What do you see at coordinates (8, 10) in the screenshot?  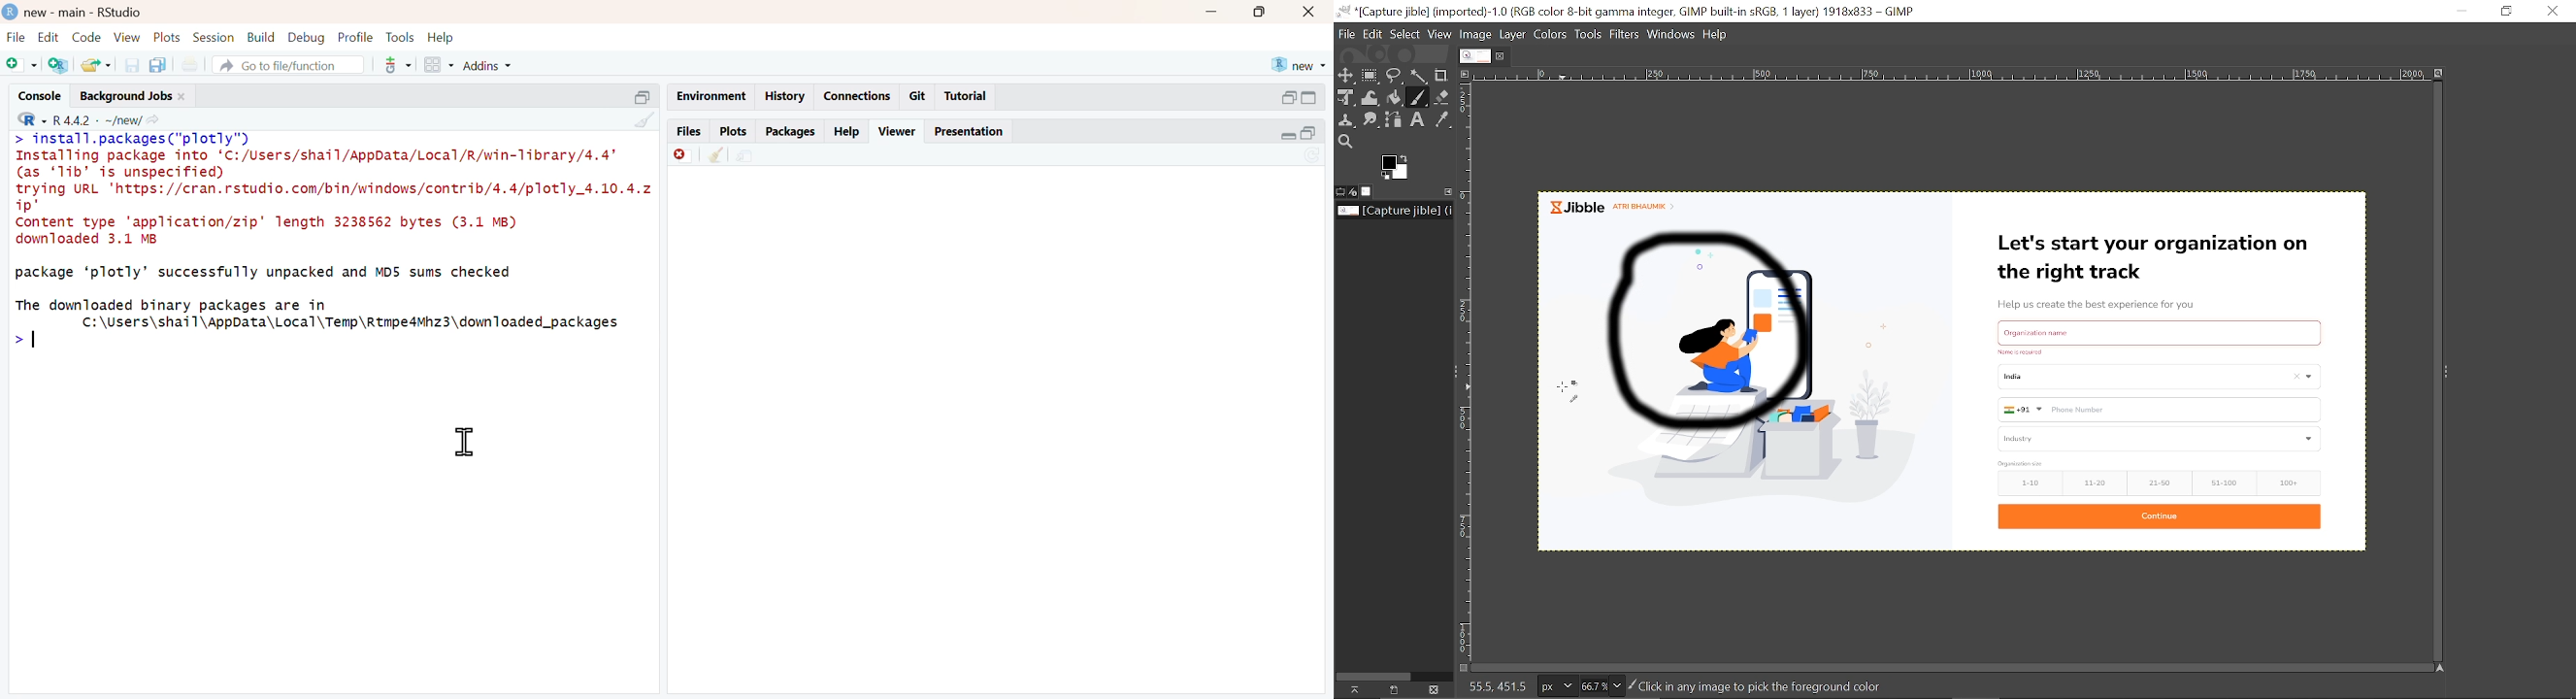 I see `logo` at bounding box center [8, 10].